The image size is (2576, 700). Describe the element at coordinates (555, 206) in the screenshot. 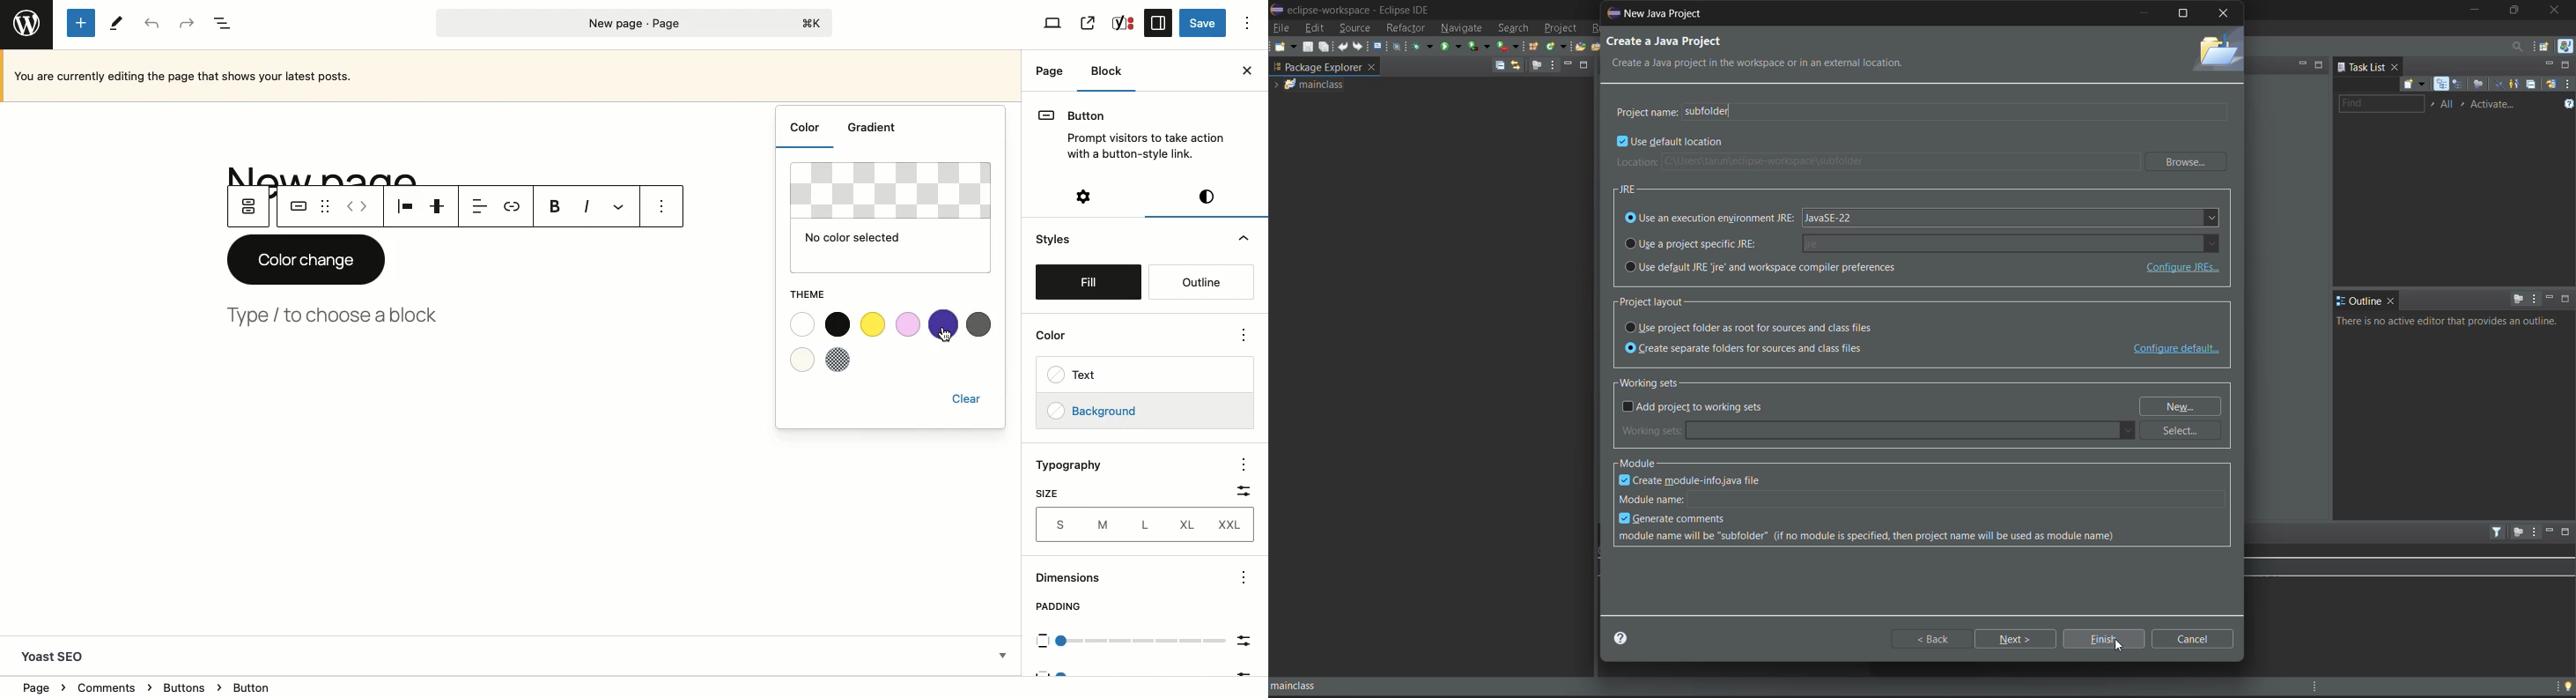

I see `Bold` at that location.